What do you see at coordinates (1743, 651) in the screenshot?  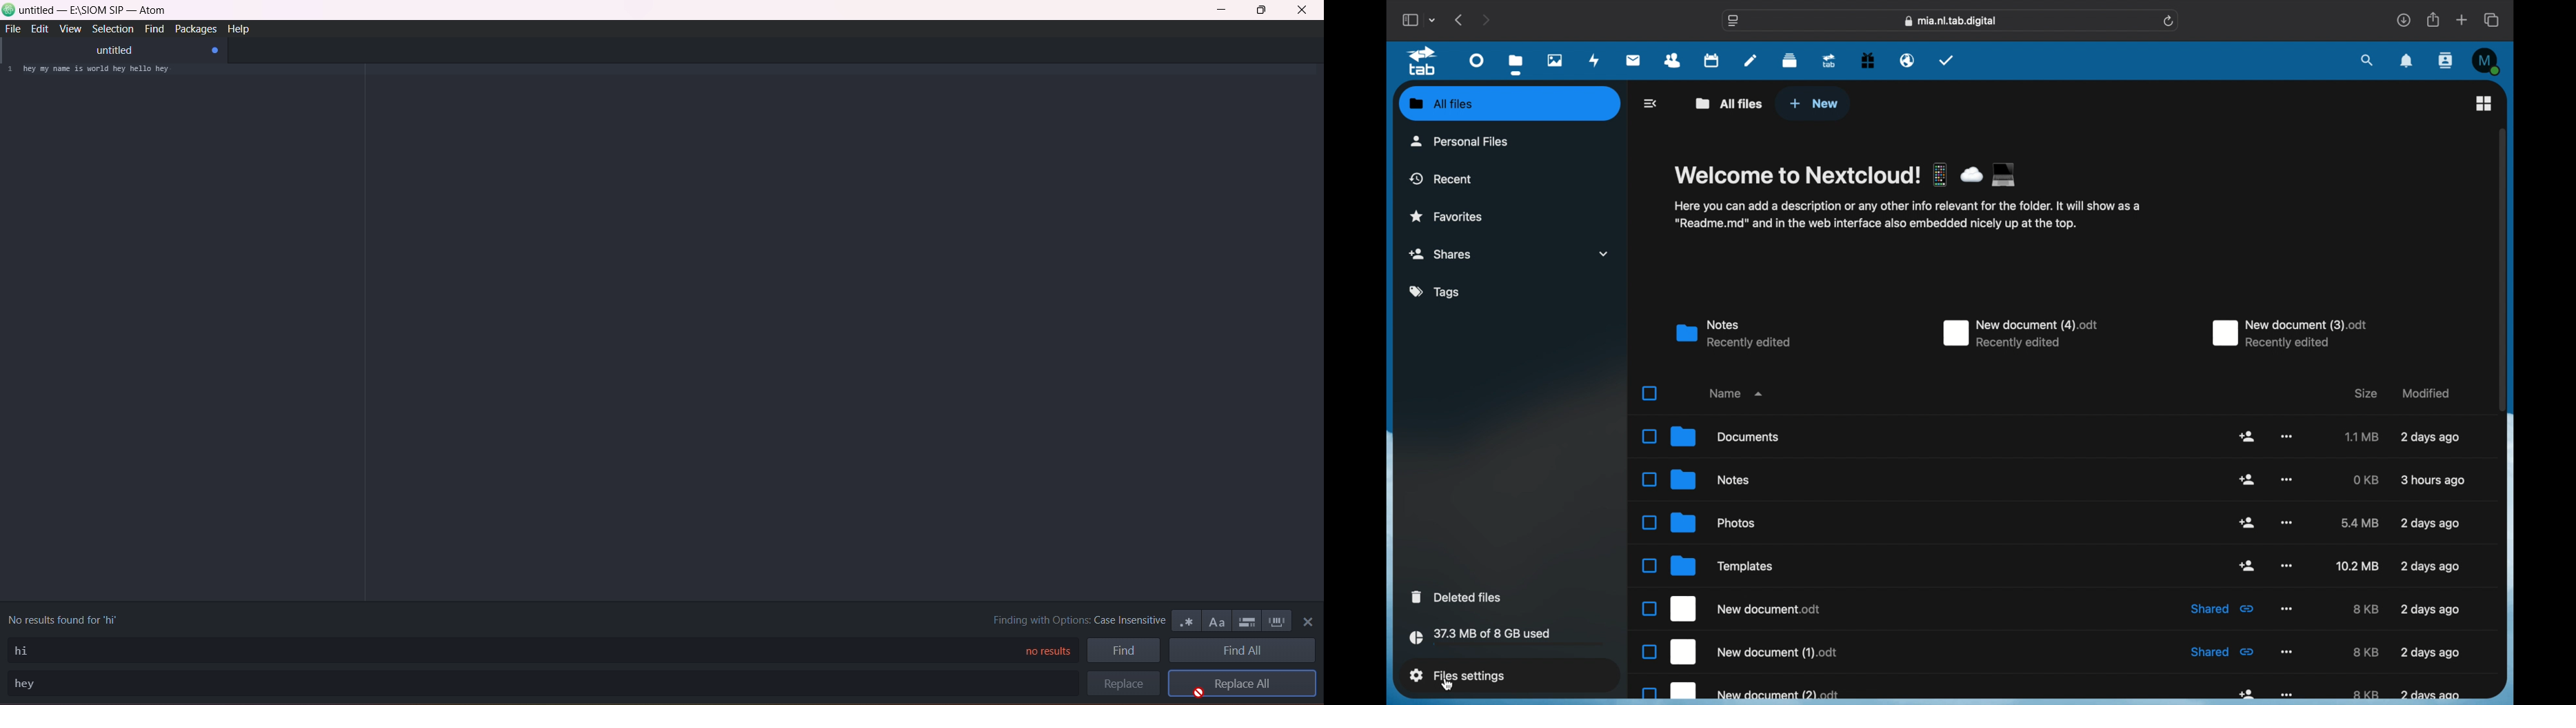 I see `new document` at bounding box center [1743, 651].